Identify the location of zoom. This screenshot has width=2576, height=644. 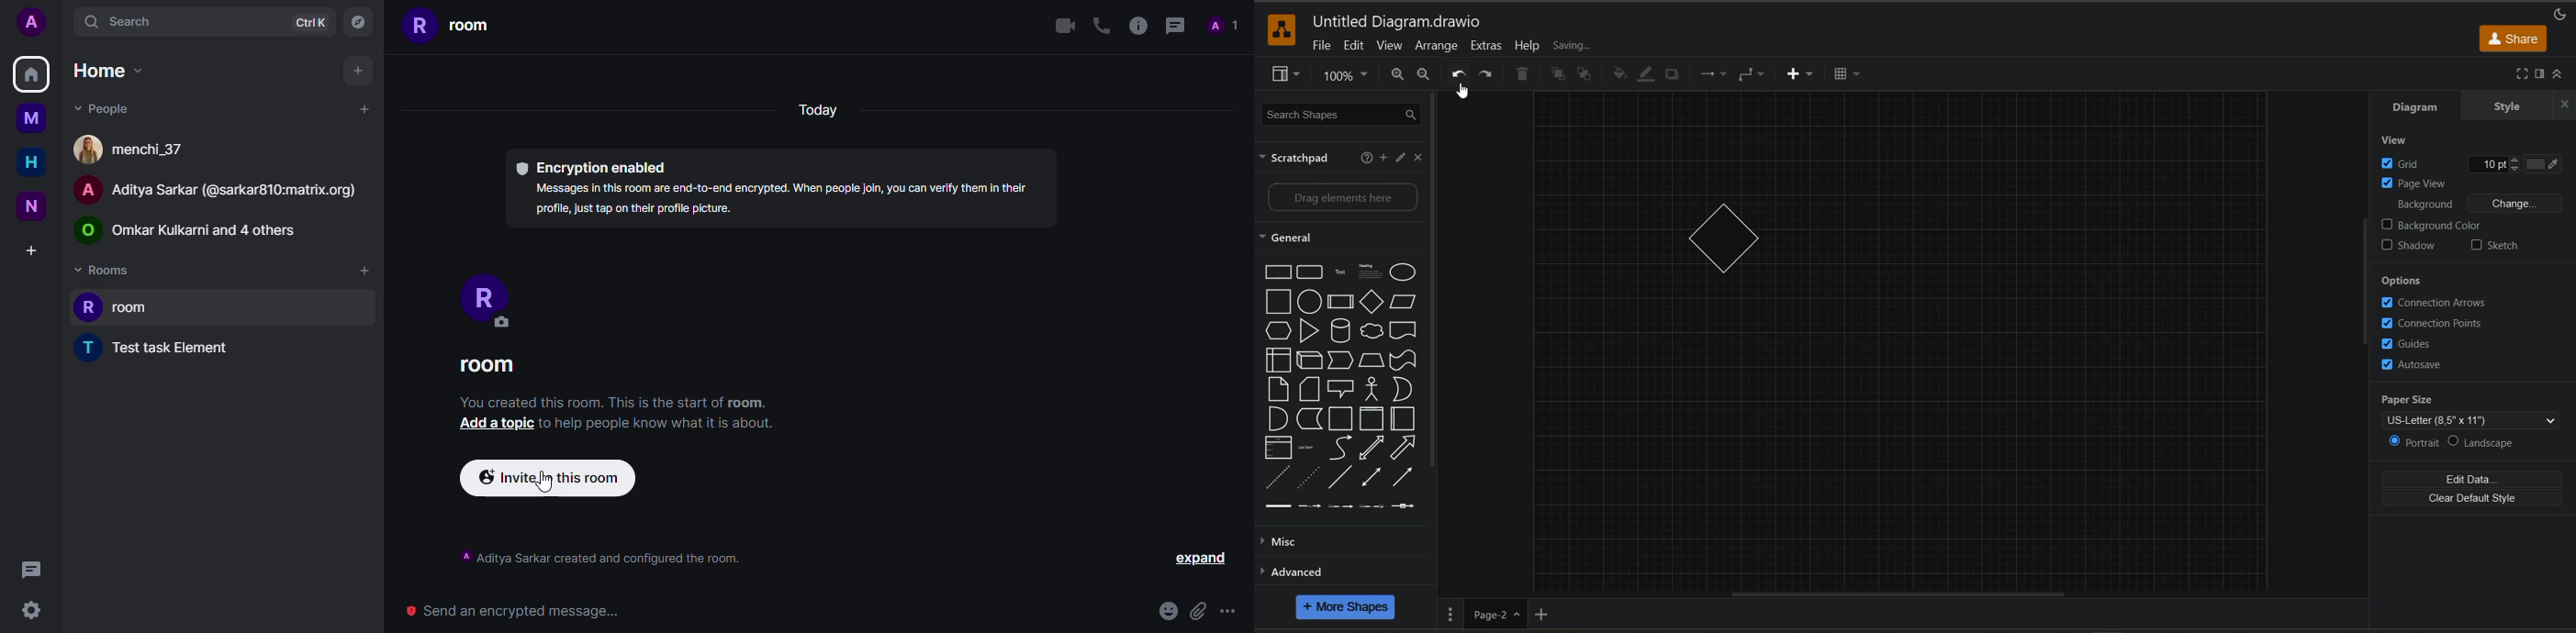
(1349, 74).